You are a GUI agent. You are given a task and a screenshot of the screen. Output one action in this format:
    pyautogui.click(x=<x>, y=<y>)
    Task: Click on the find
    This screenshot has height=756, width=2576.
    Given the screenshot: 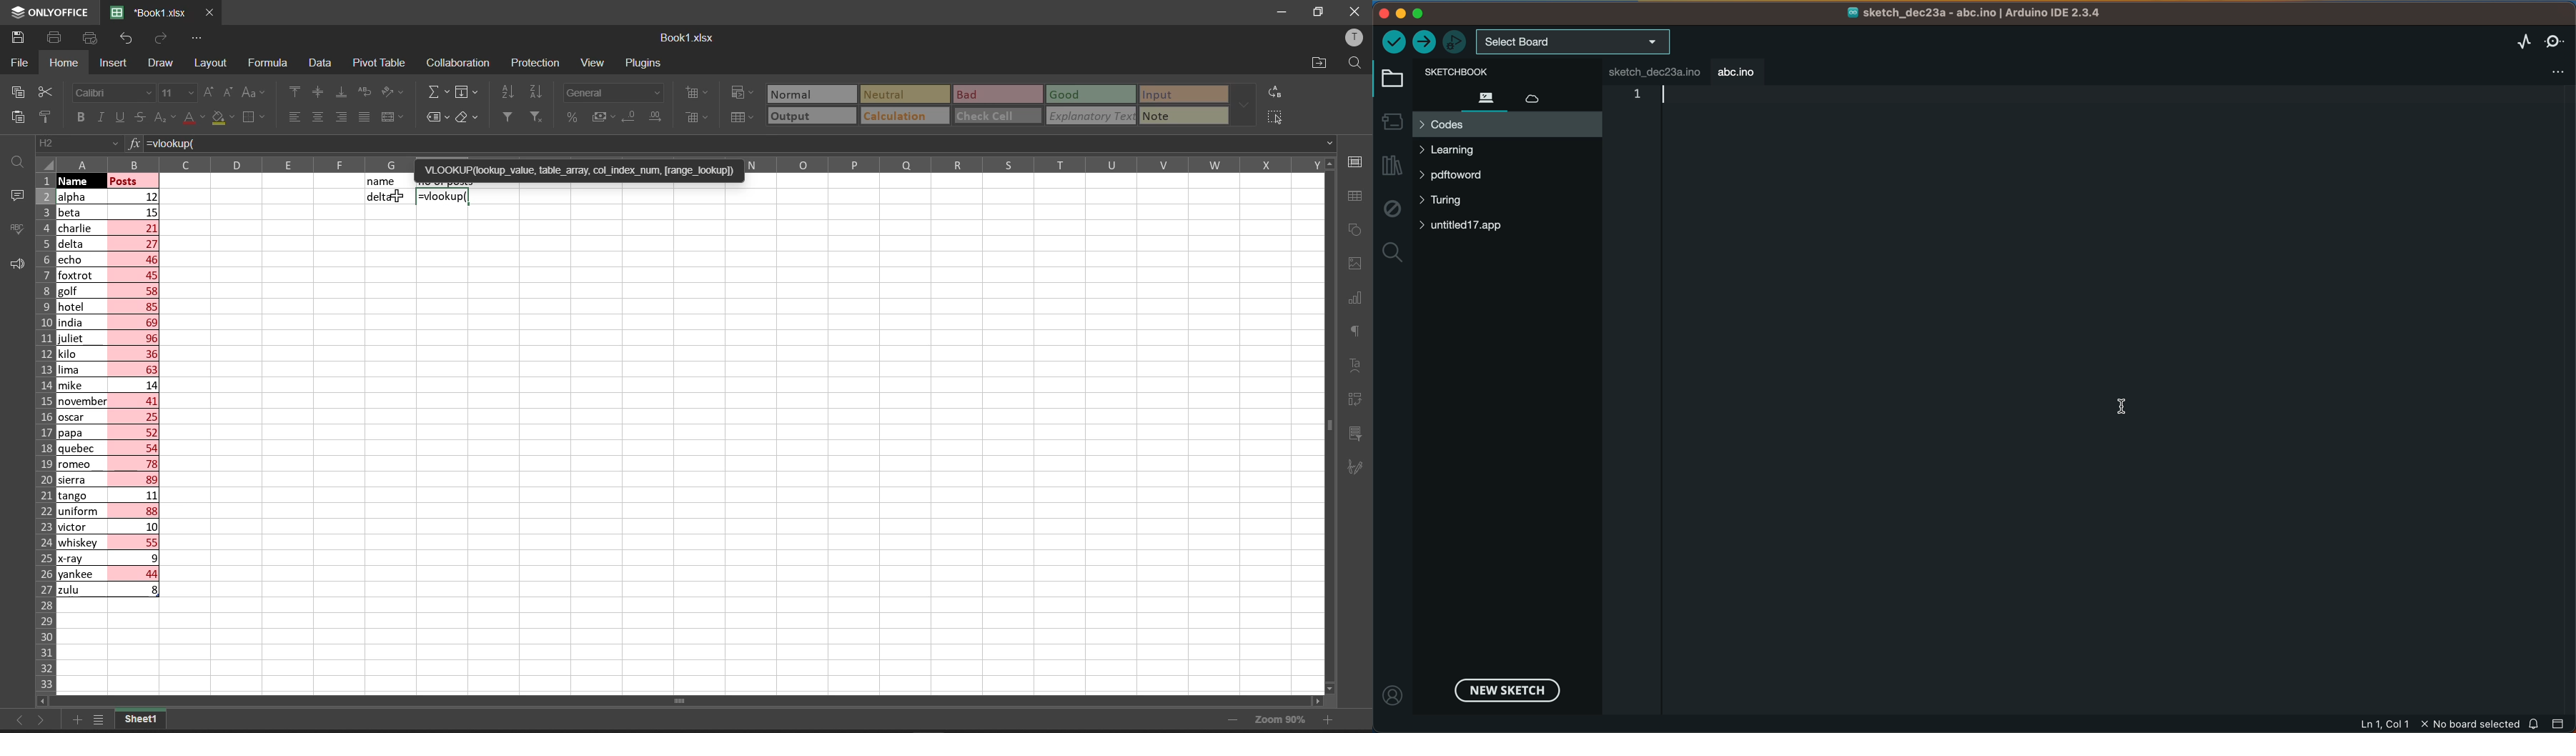 What is the action you would take?
    pyautogui.click(x=16, y=159)
    